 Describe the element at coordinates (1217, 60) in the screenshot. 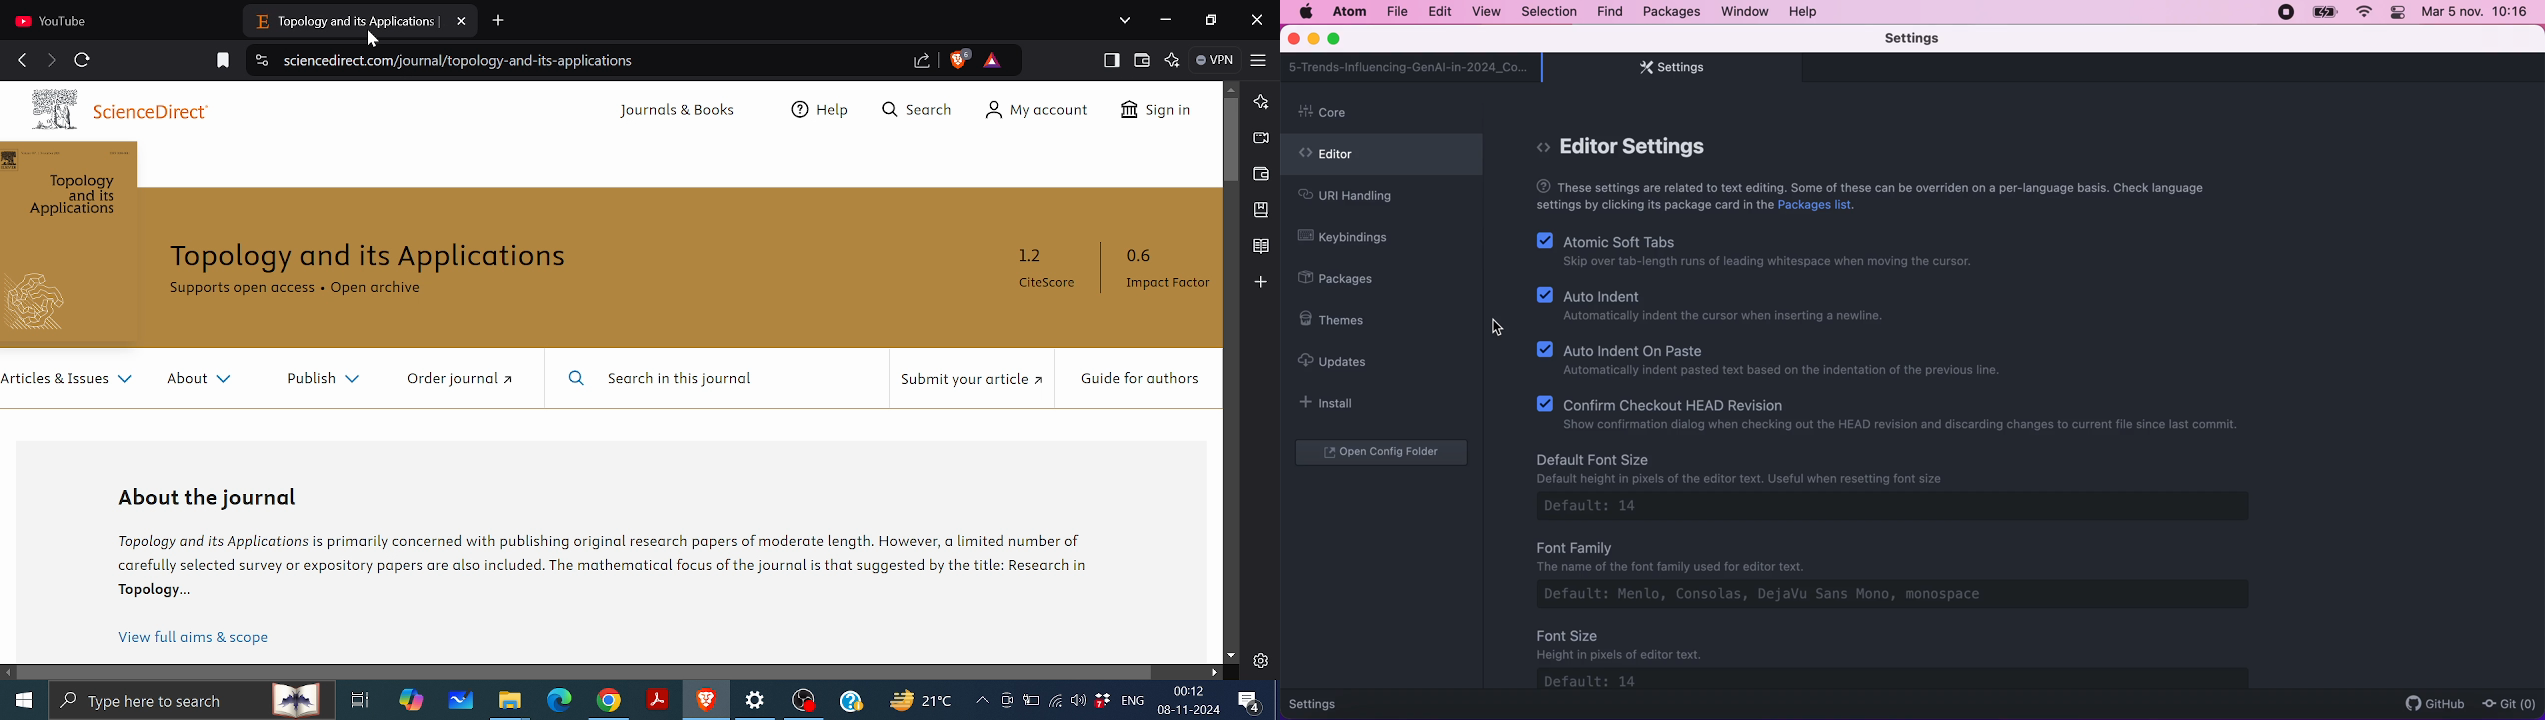

I see `VPN` at that location.